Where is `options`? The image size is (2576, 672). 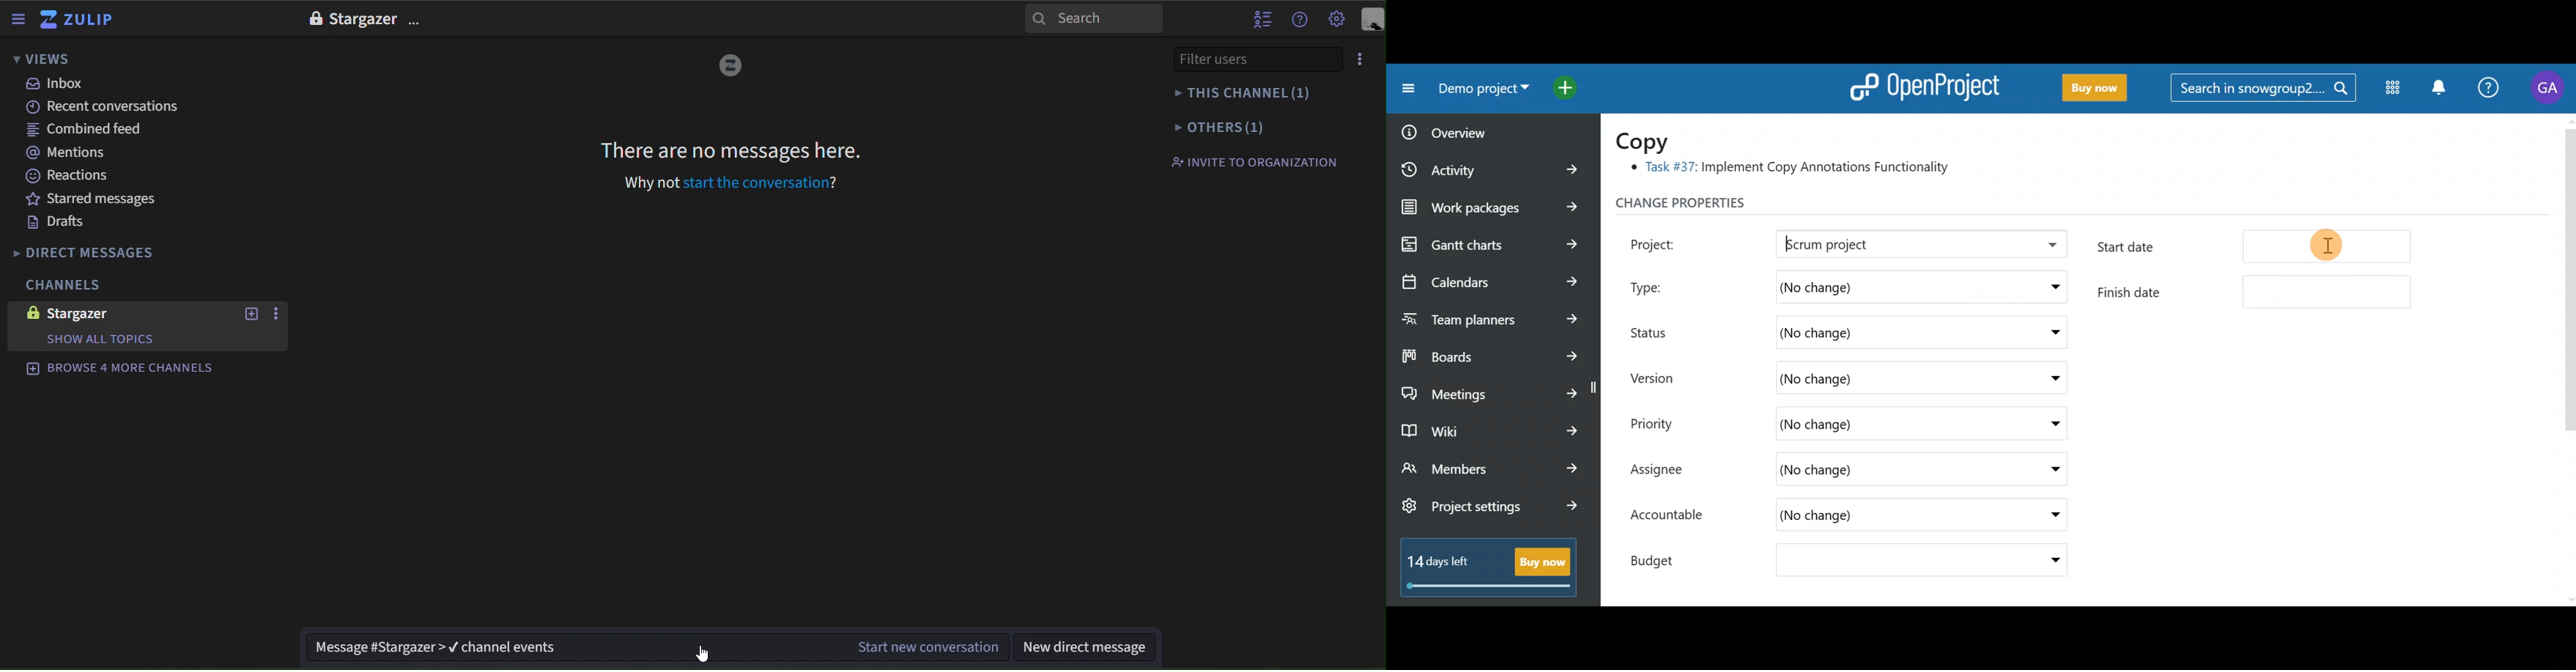 options is located at coordinates (417, 22).